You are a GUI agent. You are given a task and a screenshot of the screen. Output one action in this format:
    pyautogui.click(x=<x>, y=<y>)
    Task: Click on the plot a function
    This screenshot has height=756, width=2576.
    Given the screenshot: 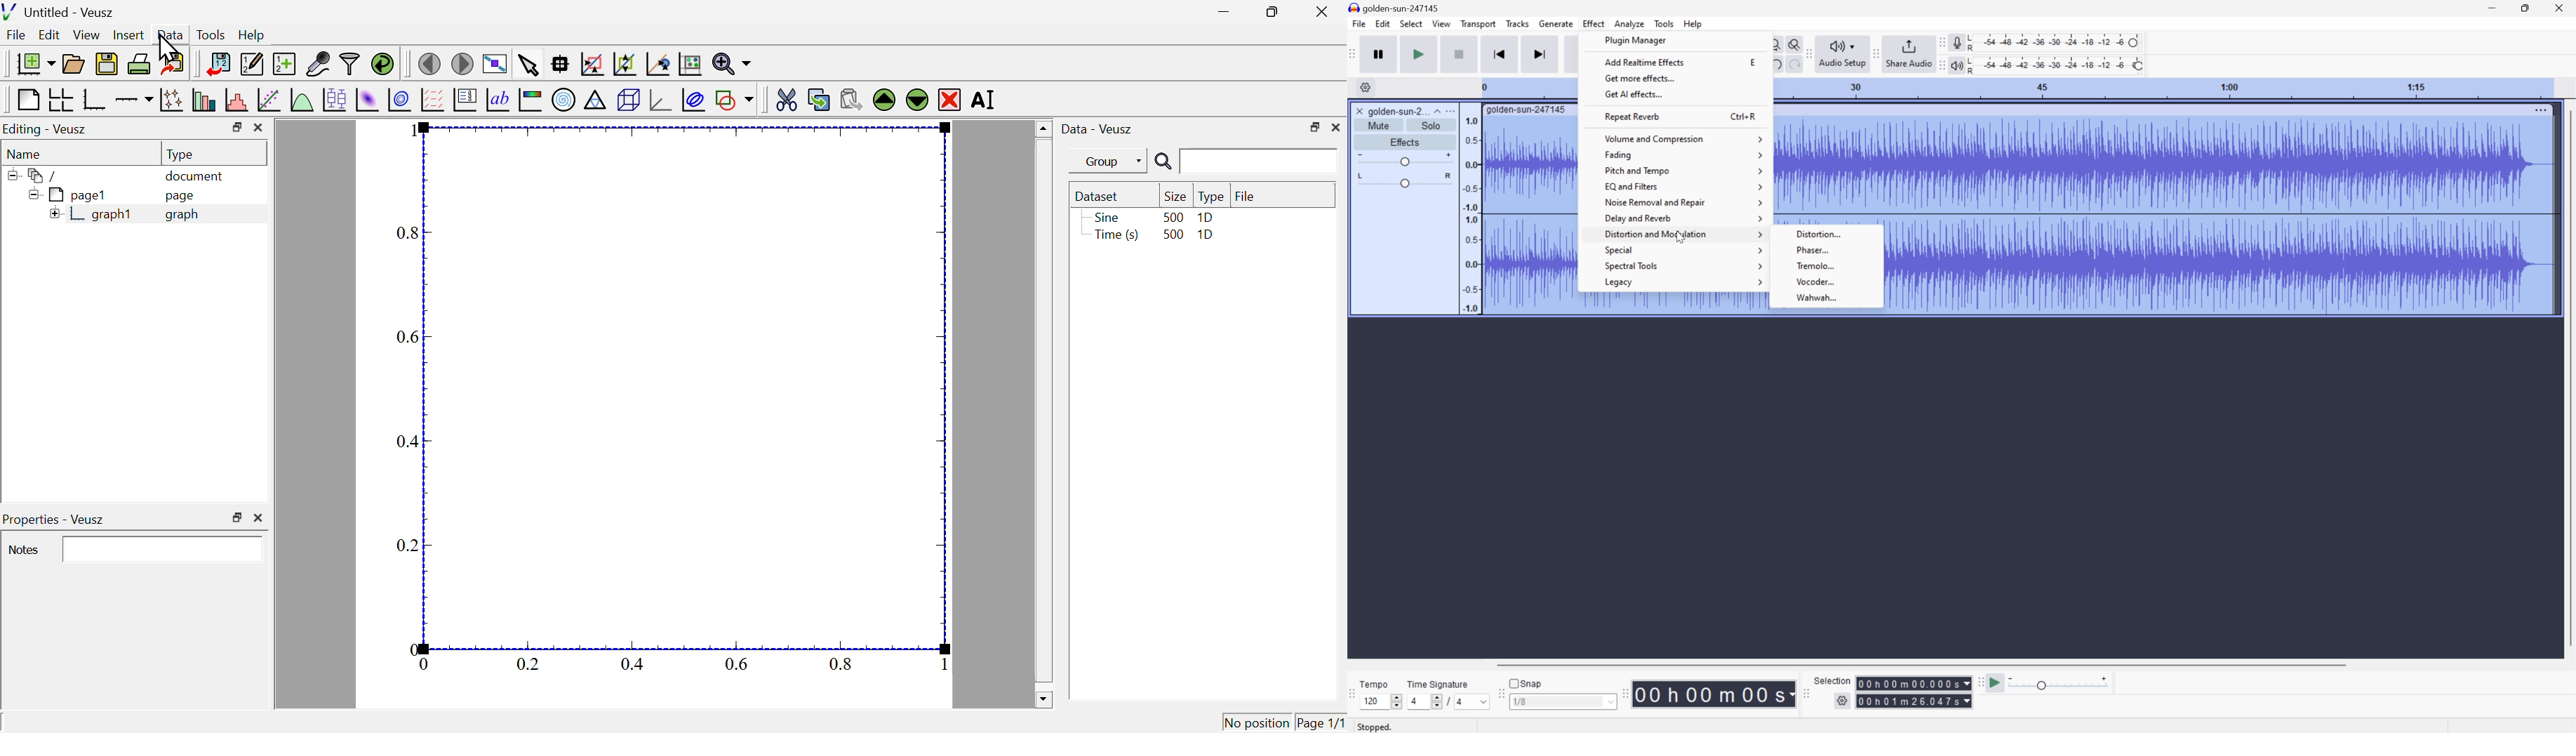 What is the action you would take?
    pyautogui.click(x=301, y=100)
    